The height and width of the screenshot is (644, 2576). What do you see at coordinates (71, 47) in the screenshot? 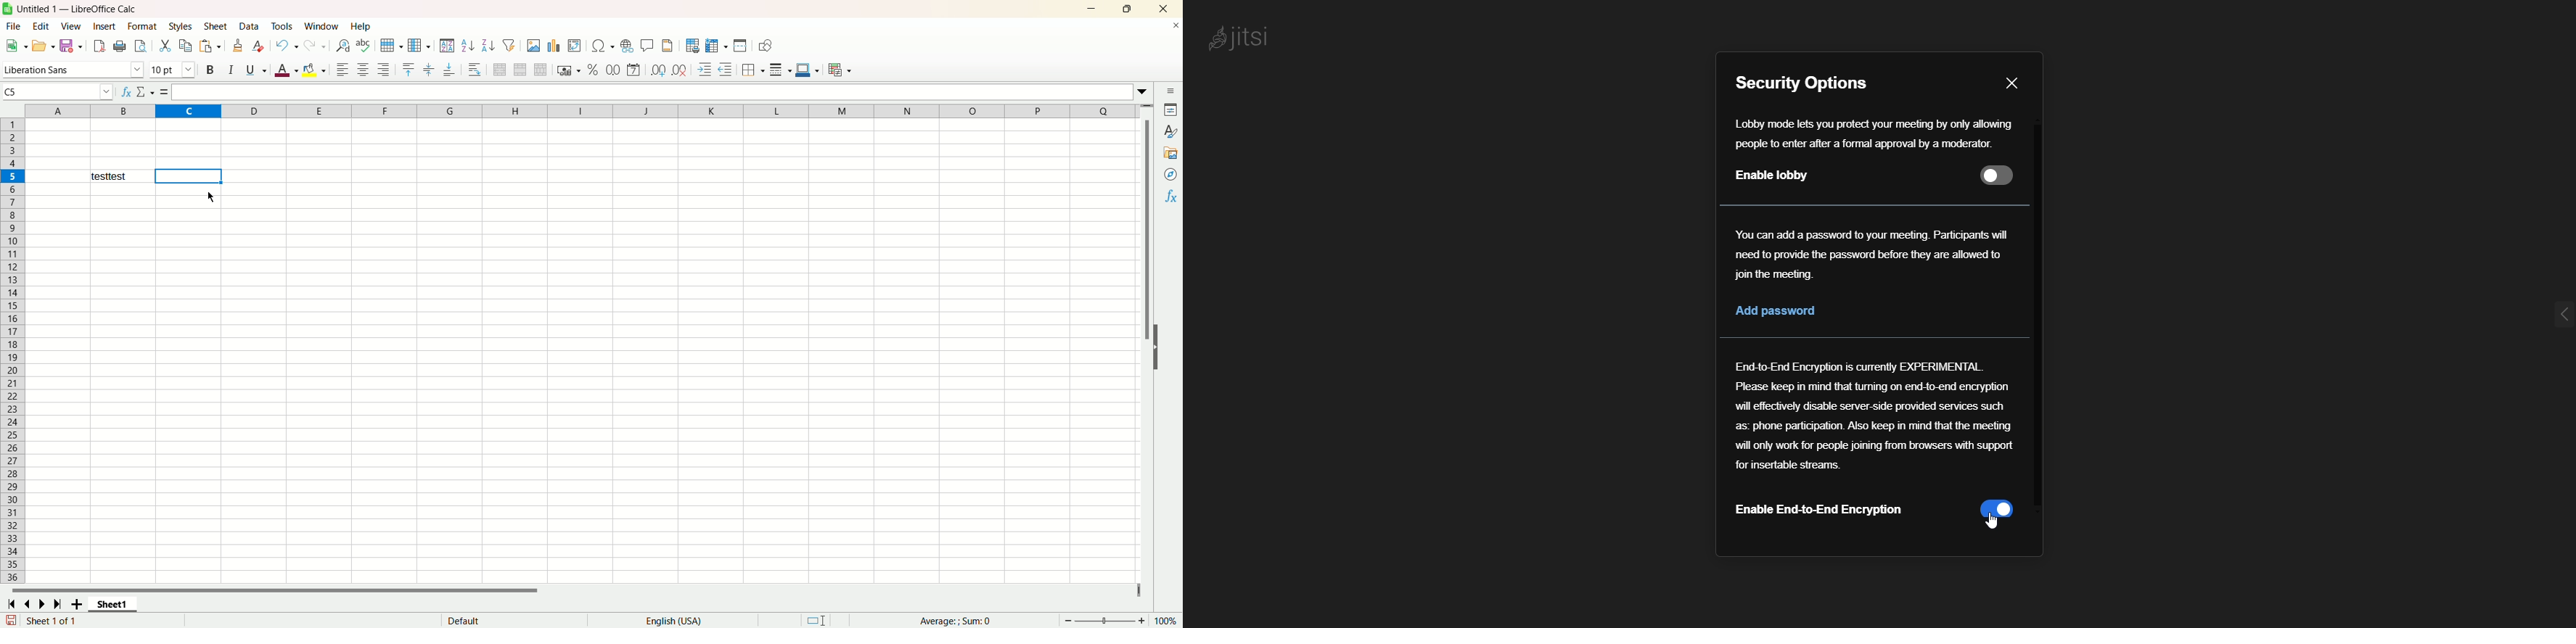
I see `save` at bounding box center [71, 47].